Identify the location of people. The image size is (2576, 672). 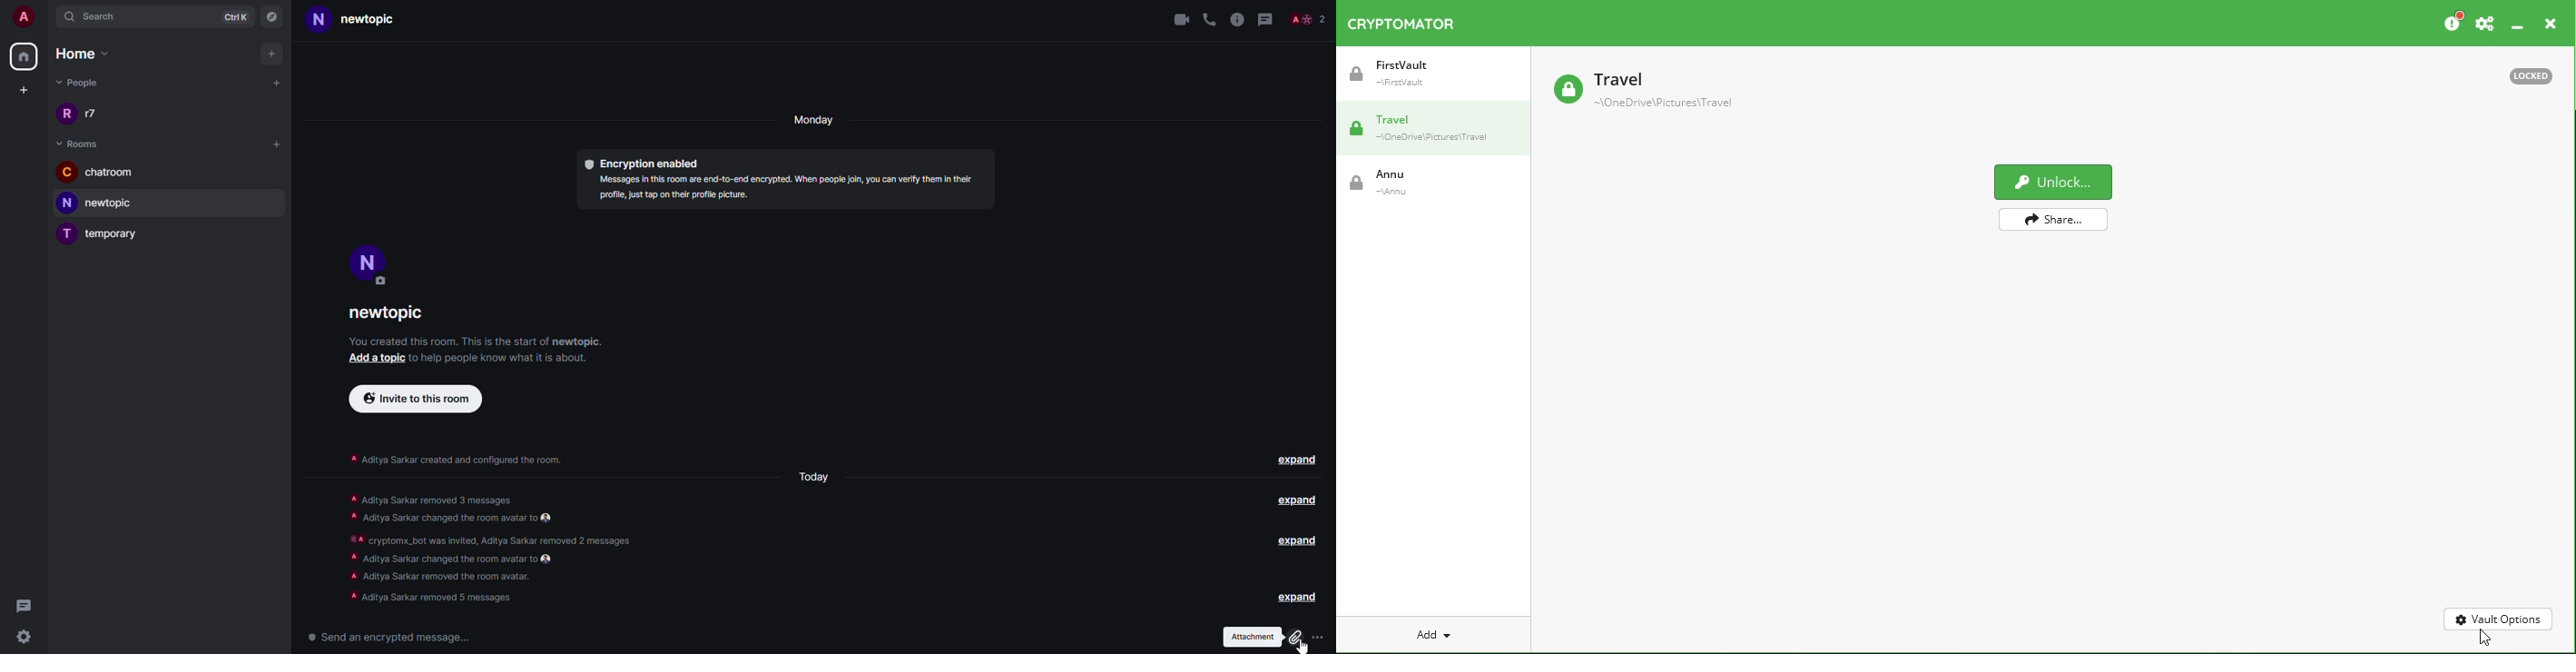
(1308, 19).